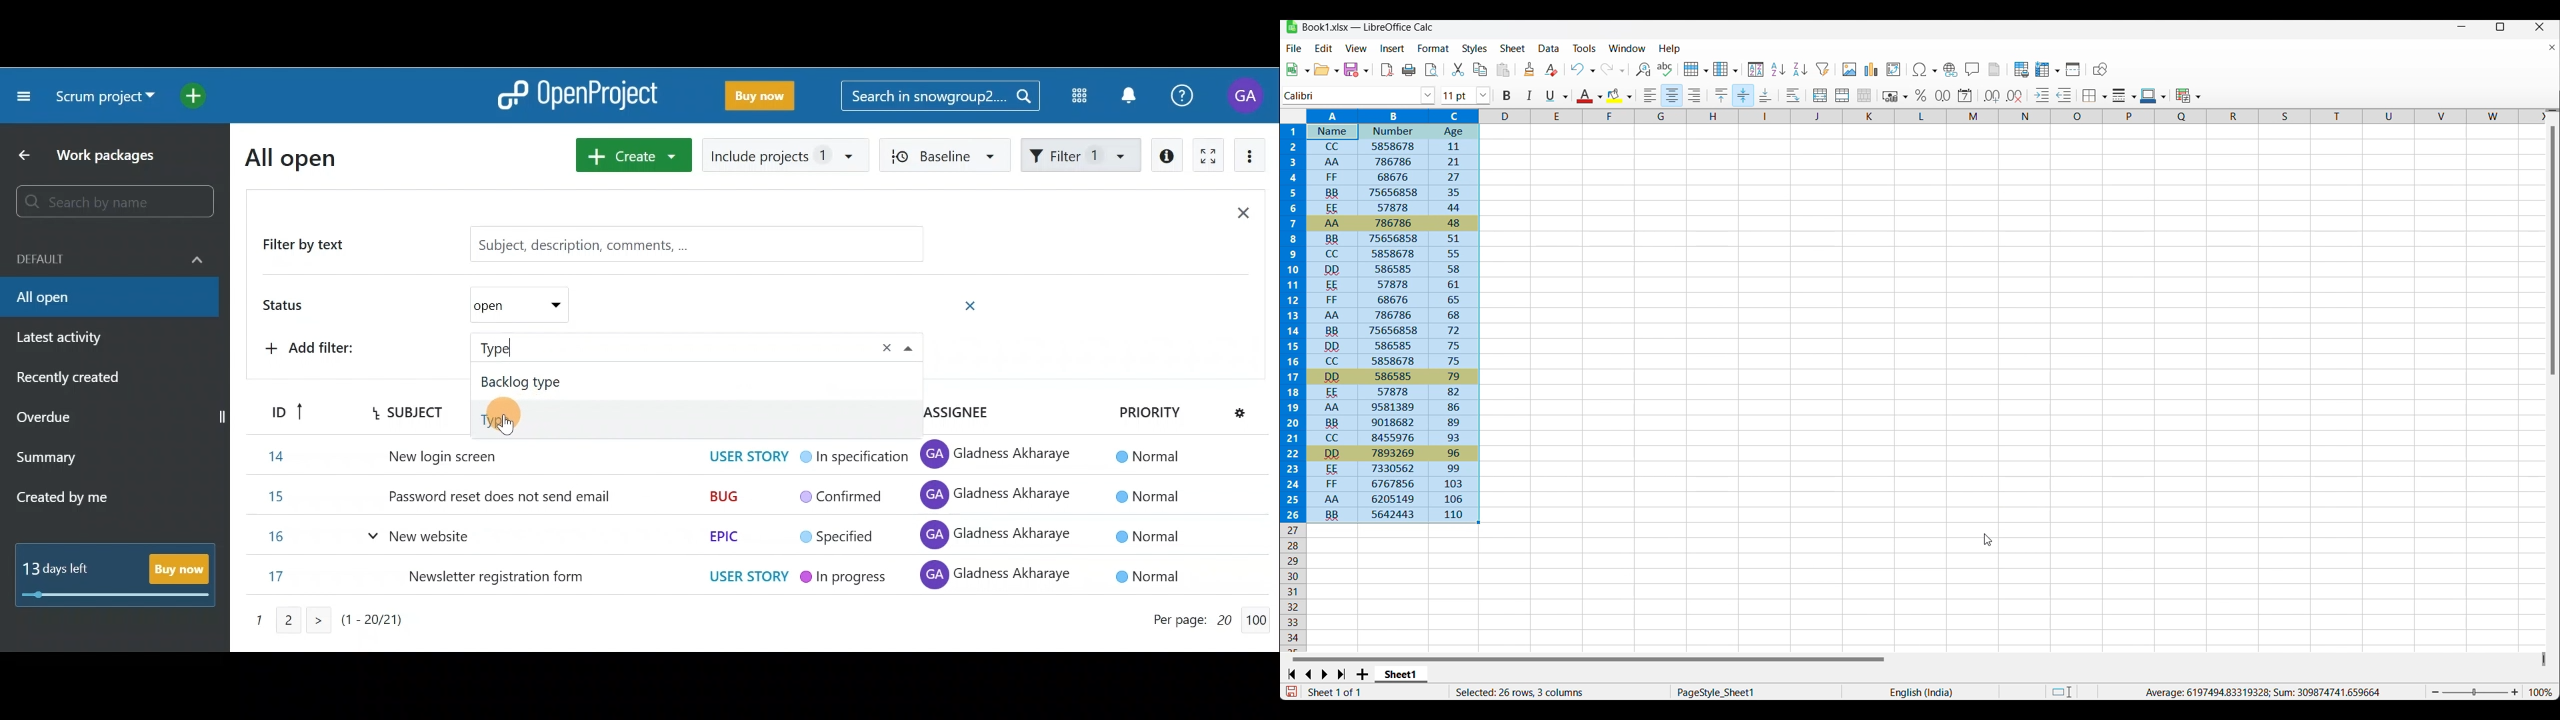 The image size is (2576, 728). What do you see at coordinates (91, 155) in the screenshot?
I see `Work packages` at bounding box center [91, 155].